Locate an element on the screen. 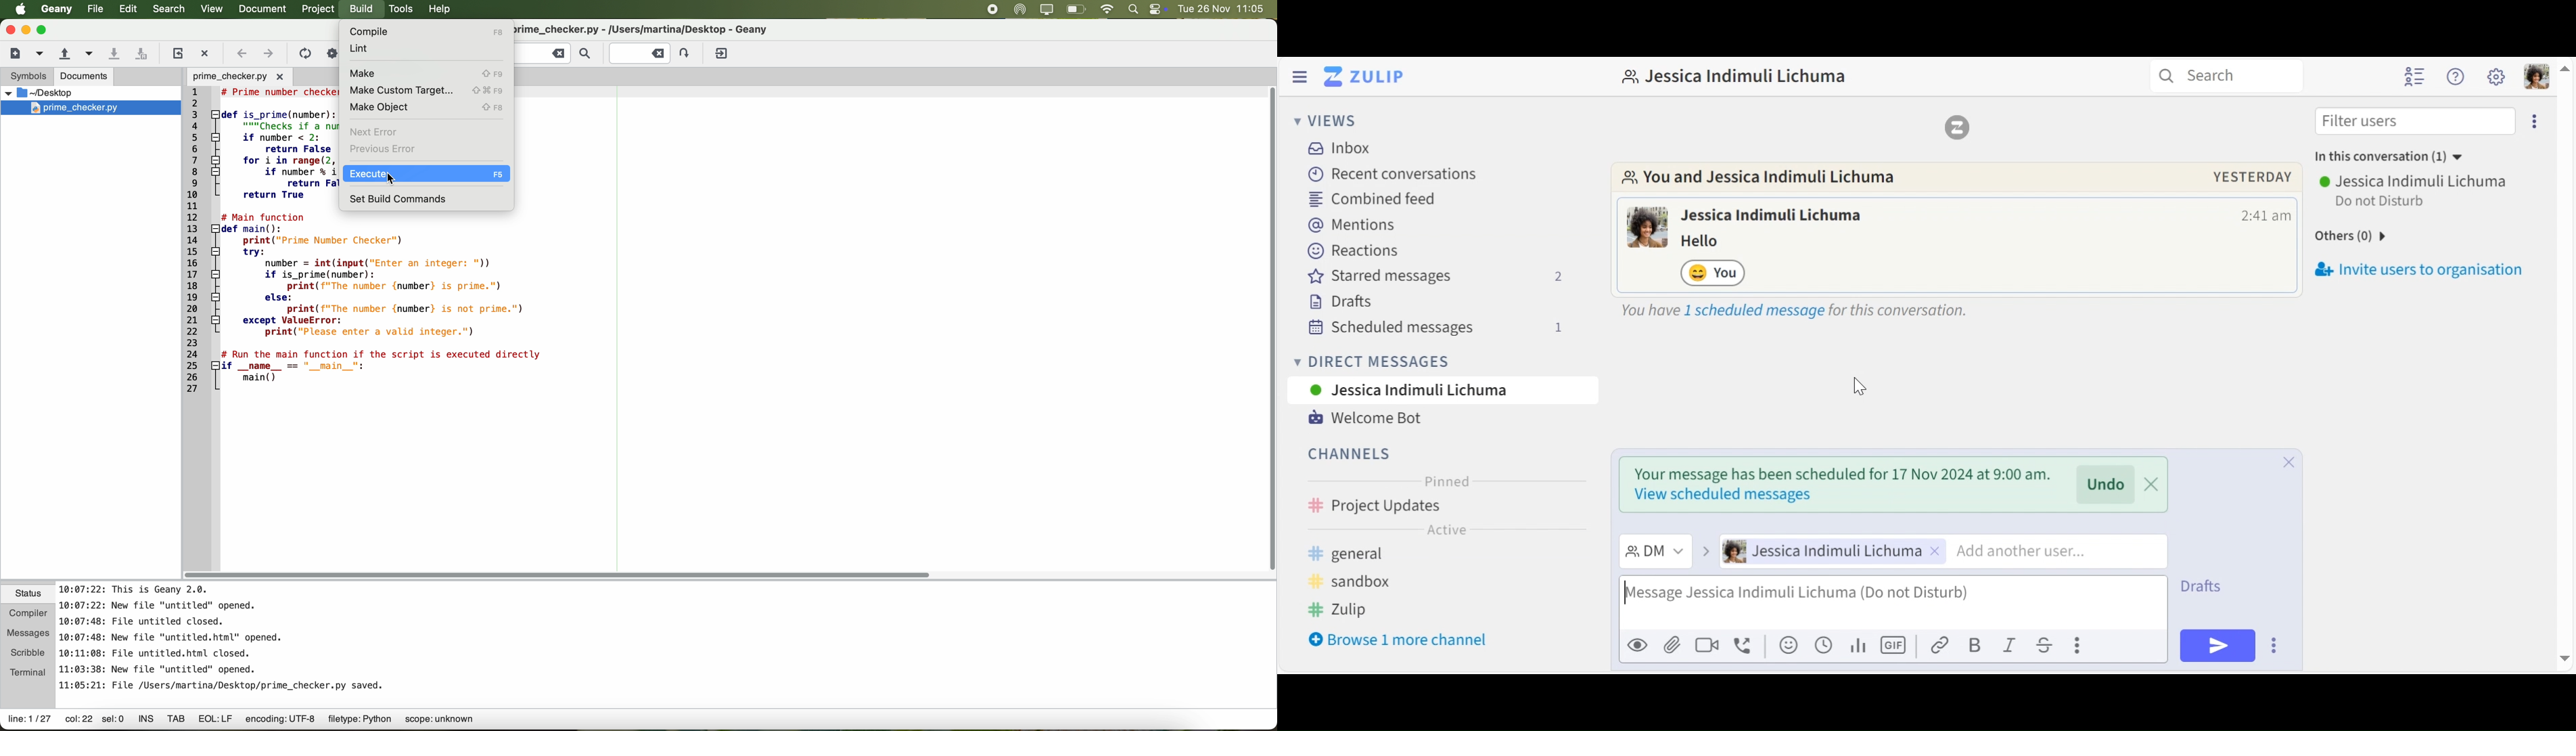 The height and width of the screenshot is (756, 2576). Add Video call is located at coordinates (1709, 645).